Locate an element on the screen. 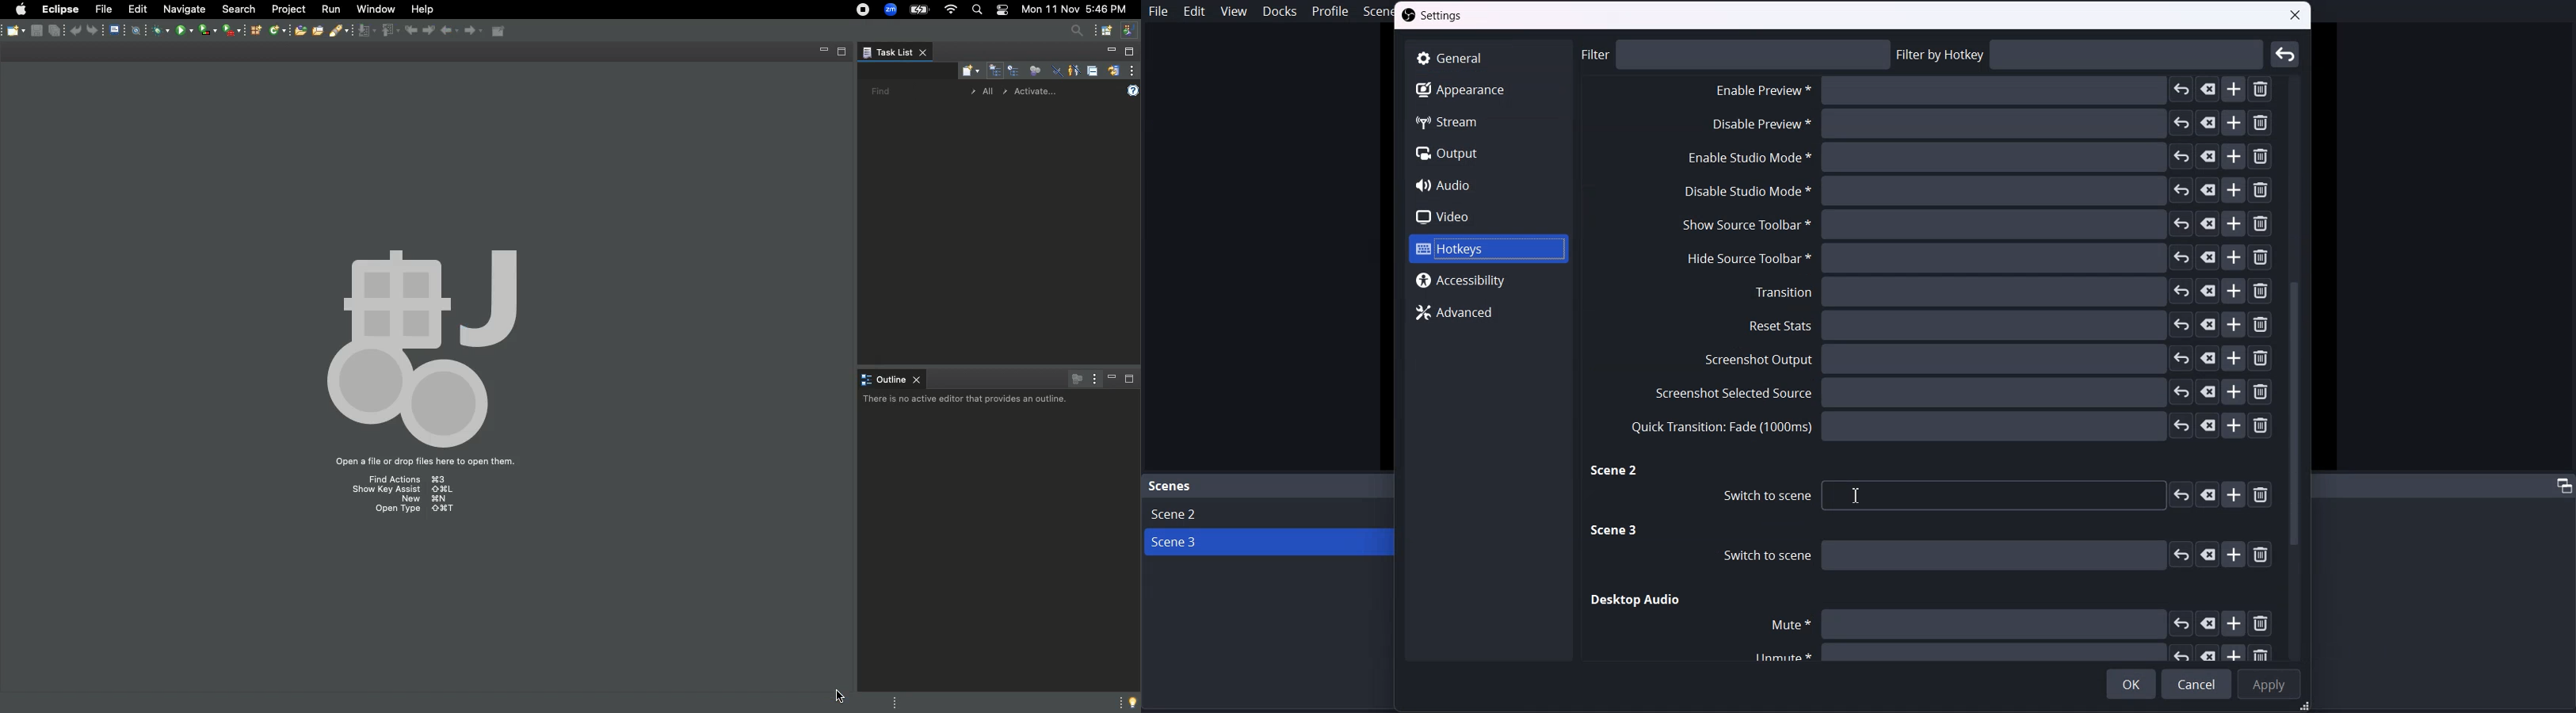 The width and height of the screenshot is (2576, 728). Switch to scene is located at coordinates (1989, 496).